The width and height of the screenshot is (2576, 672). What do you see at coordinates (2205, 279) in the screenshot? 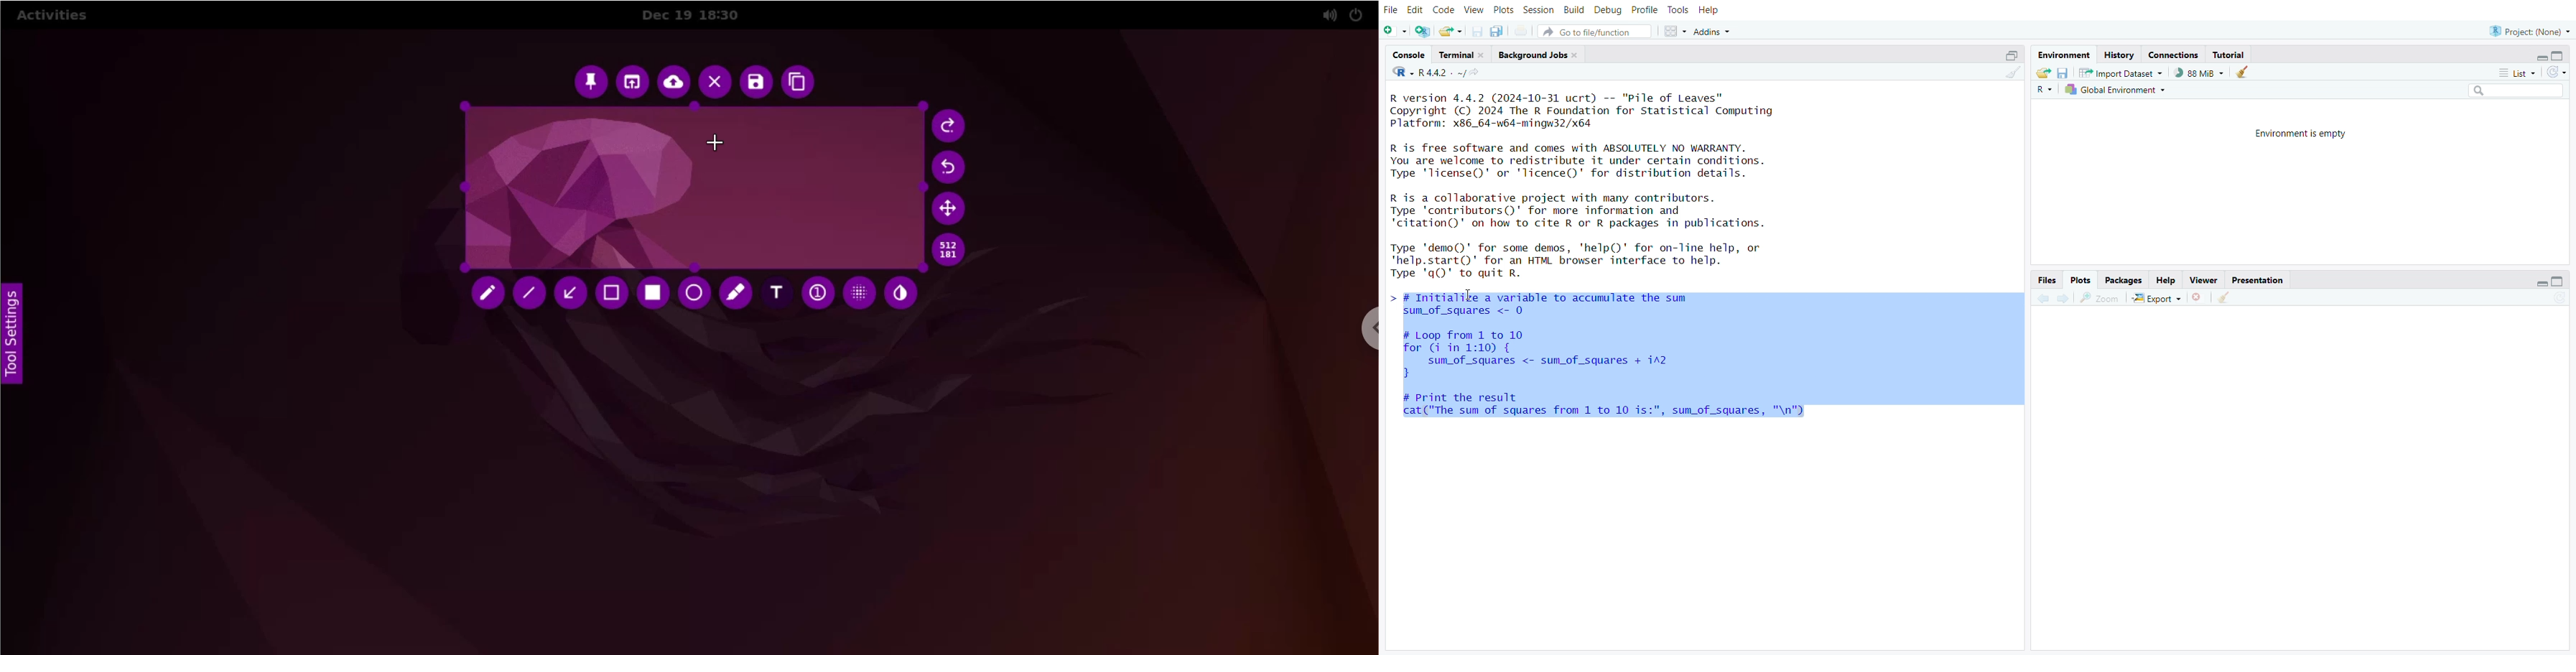
I see `viewer` at bounding box center [2205, 279].